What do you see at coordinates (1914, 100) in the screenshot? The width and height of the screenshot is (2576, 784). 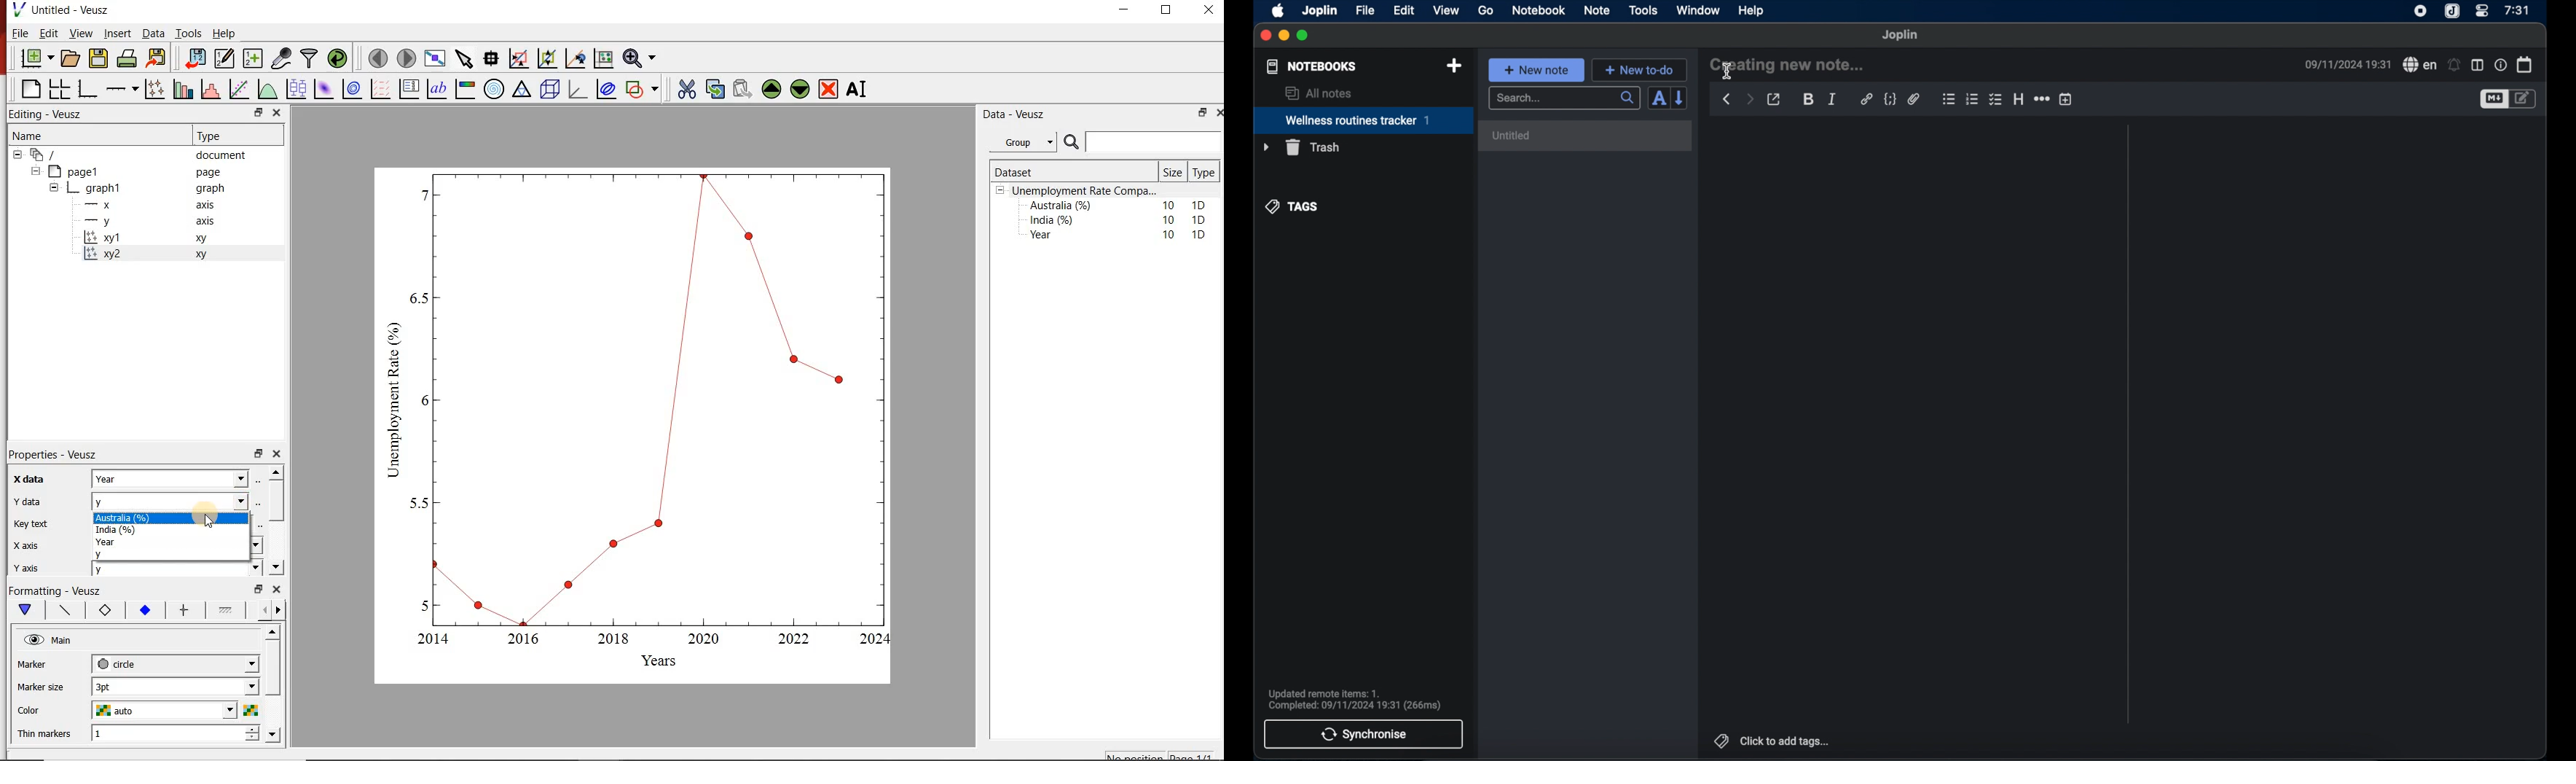 I see `attach file` at bounding box center [1914, 100].